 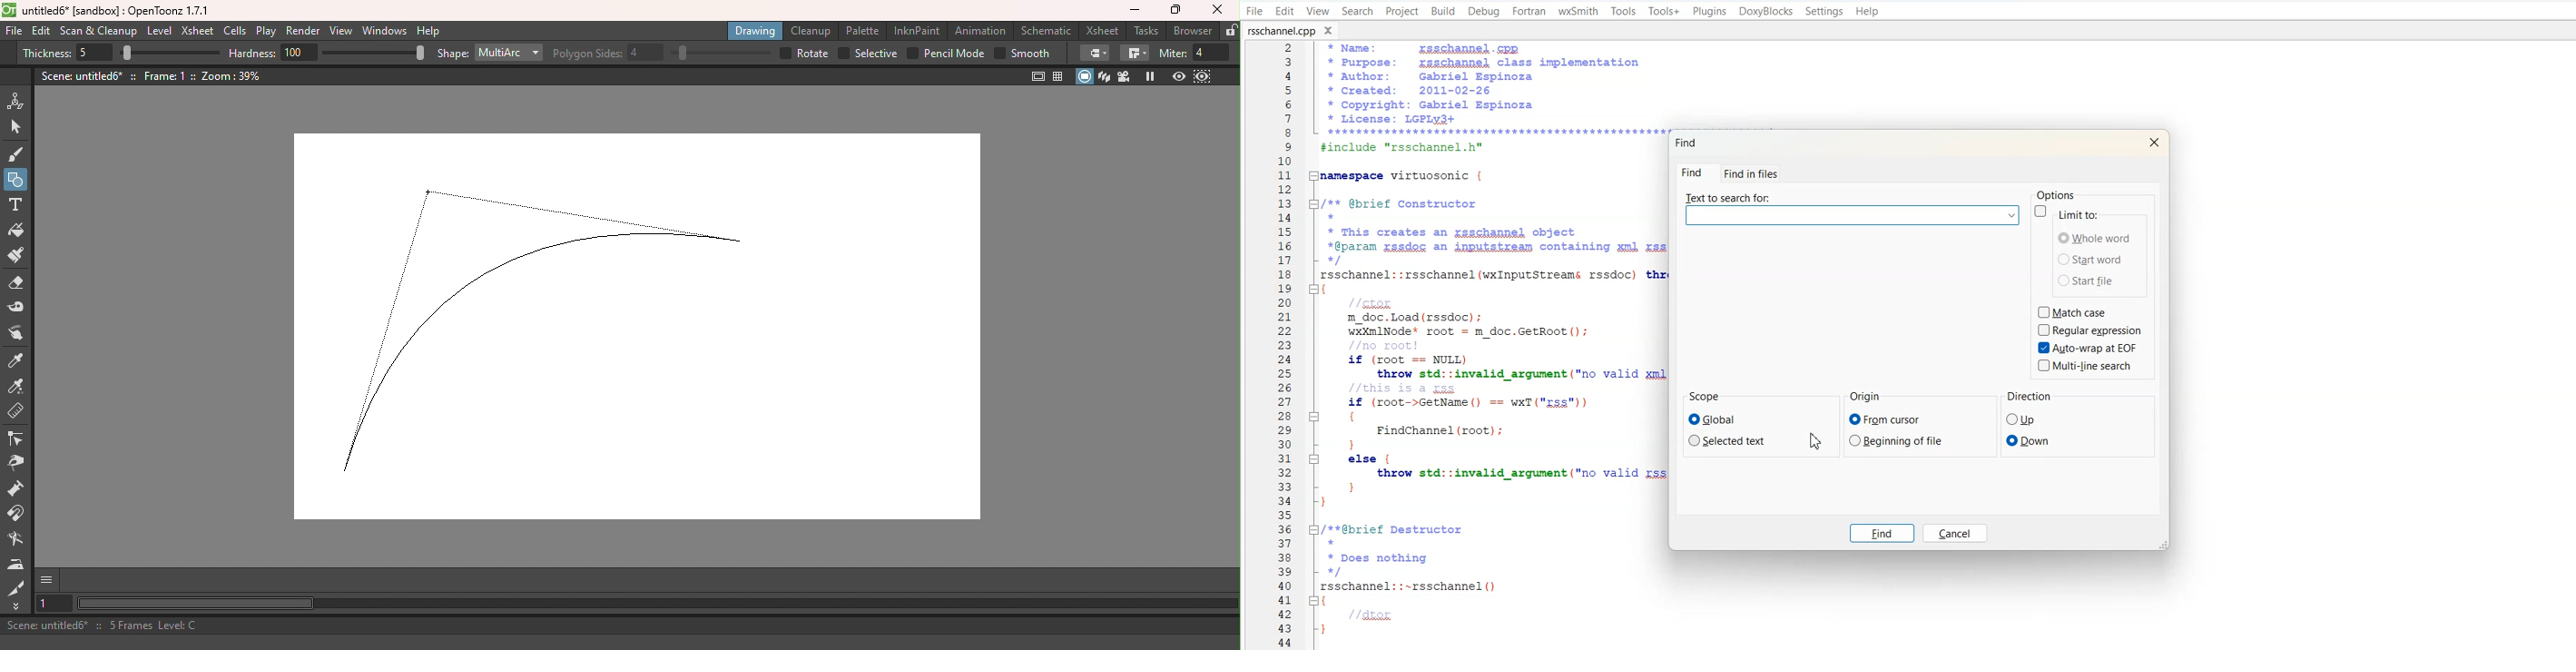 What do you see at coordinates (1750, 173) in the screenshot?
I see `Find in files` at bounding box center [1750, 173].